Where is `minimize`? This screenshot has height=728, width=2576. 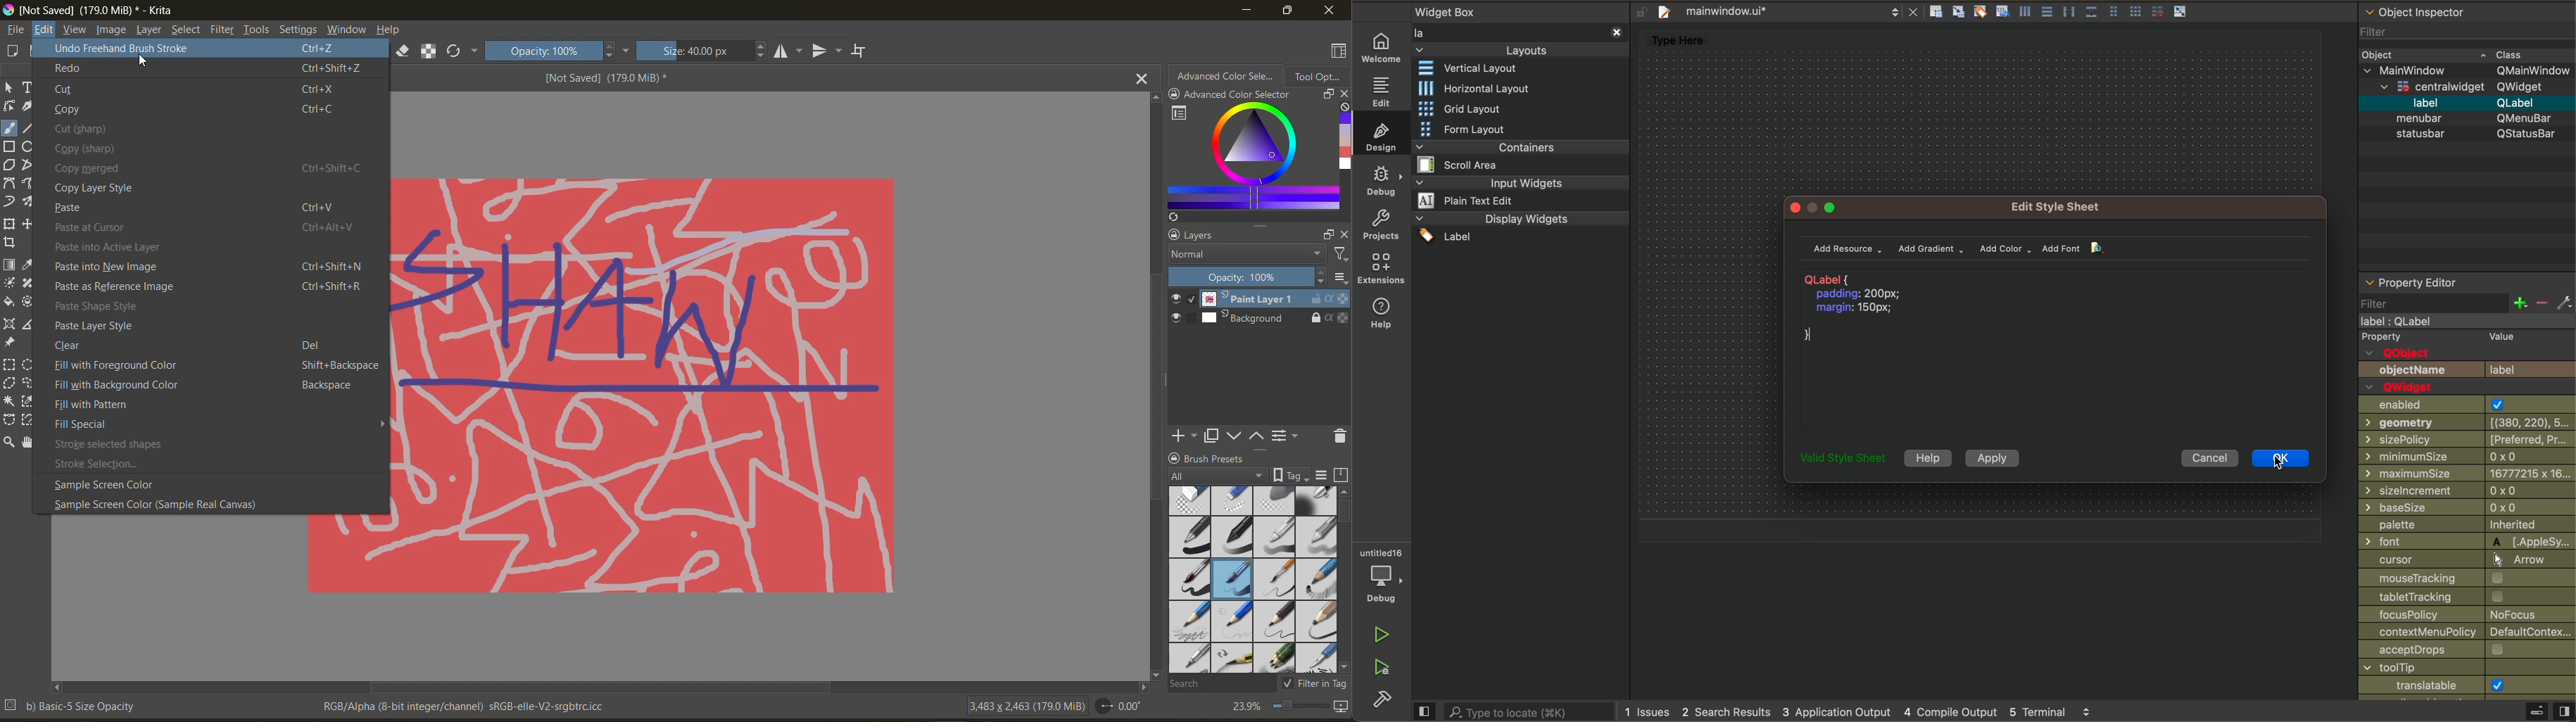 minimize is located at coordinates (1249, 9).